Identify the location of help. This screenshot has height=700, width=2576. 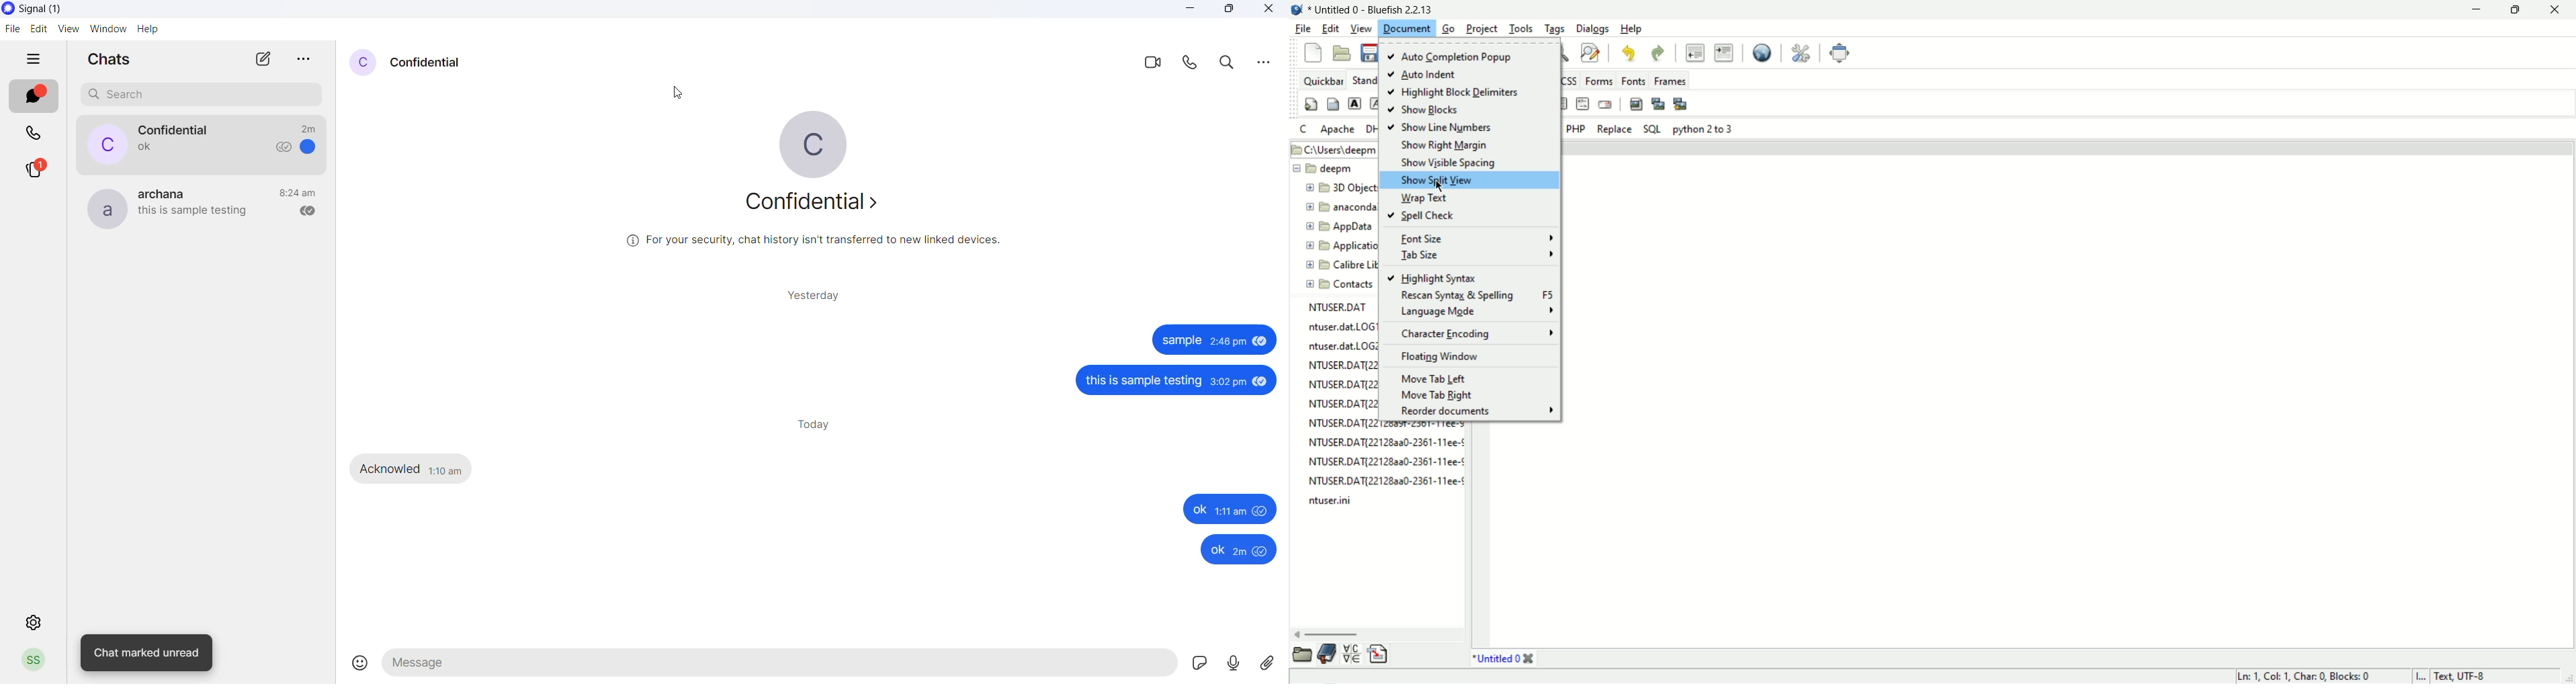
(146, 28).